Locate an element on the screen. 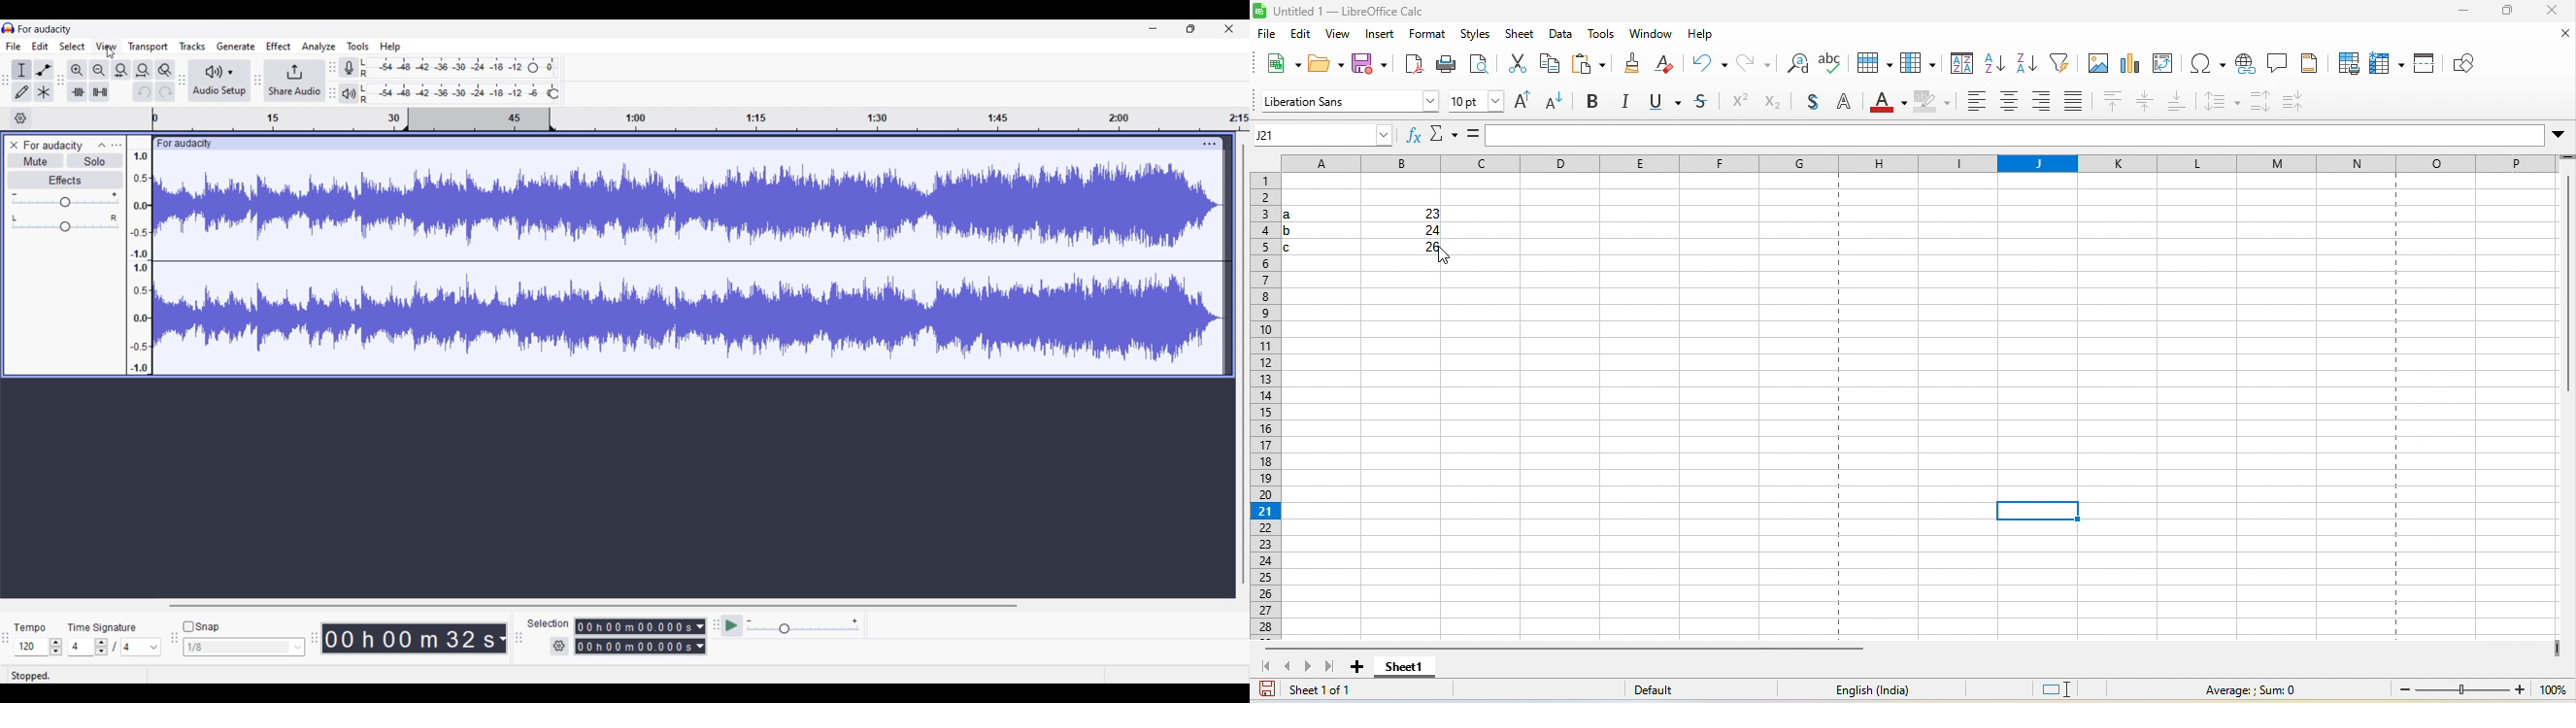 Image resolution: width=2576 pixels, height=728 pixels. Analyze menu is located at coordinates (319, 47).